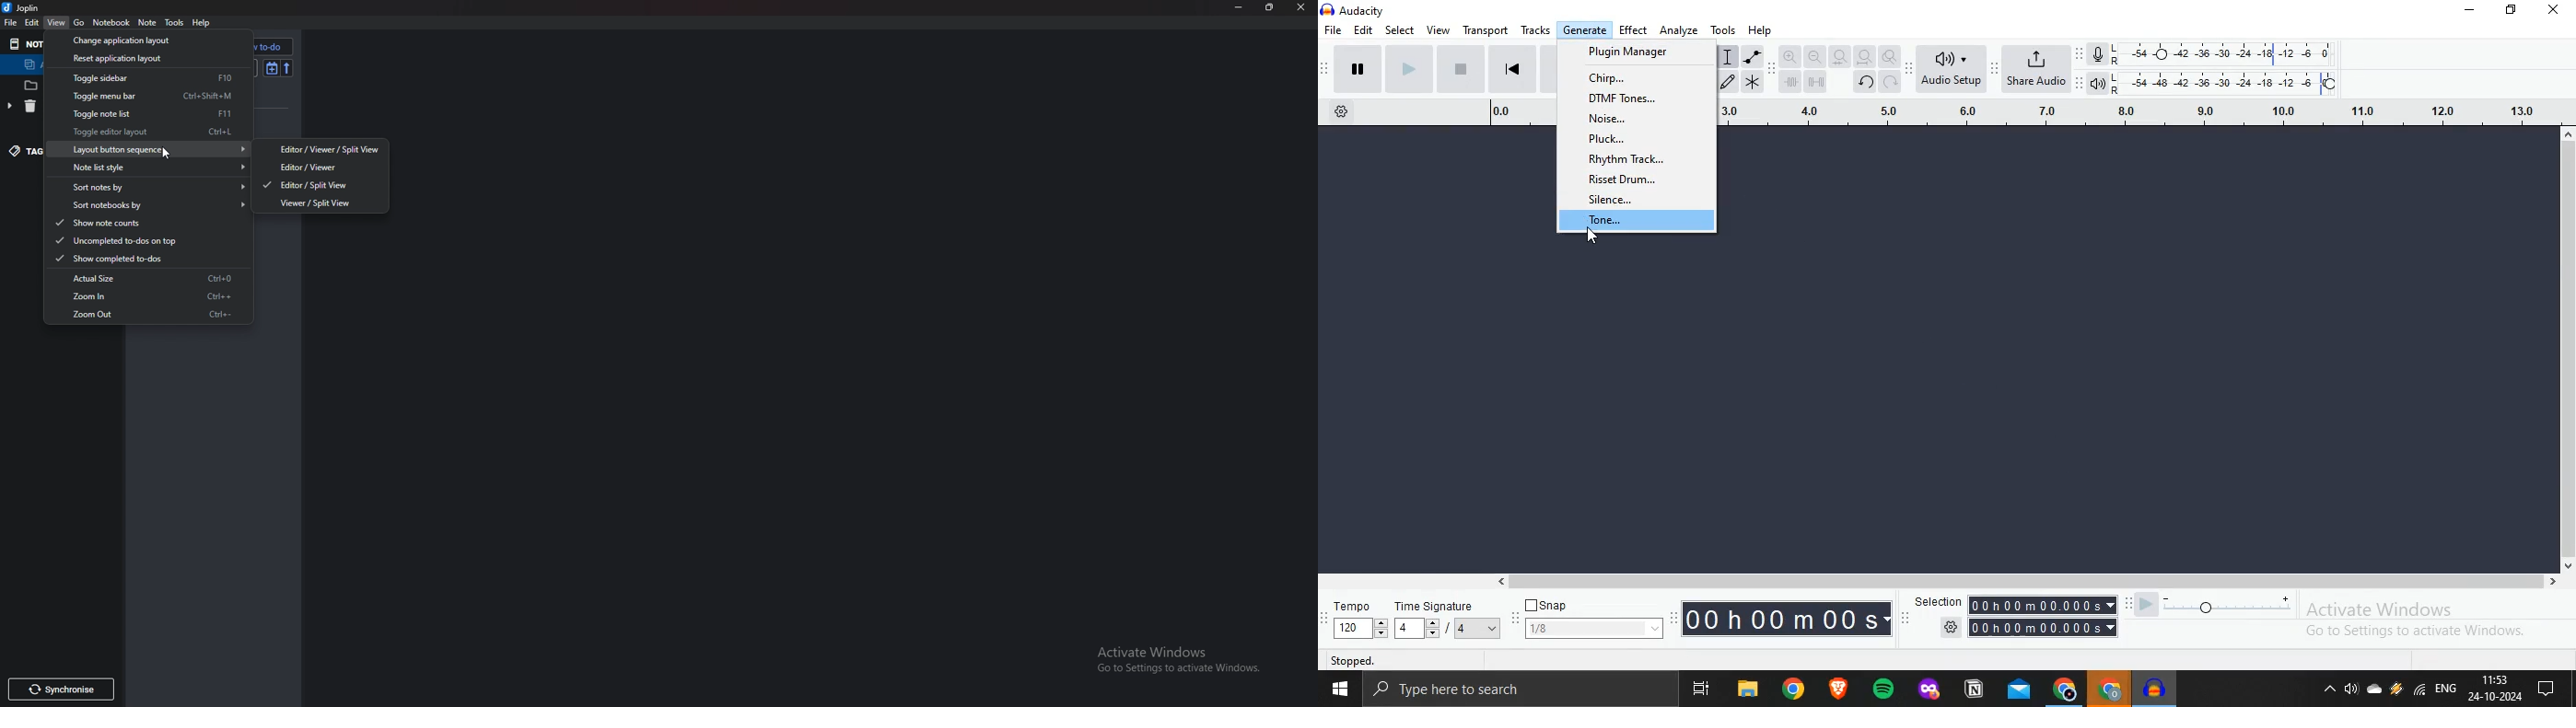  Describe the element at coordinates (1627, 203) in the screenshot. I see `silence` at that location.